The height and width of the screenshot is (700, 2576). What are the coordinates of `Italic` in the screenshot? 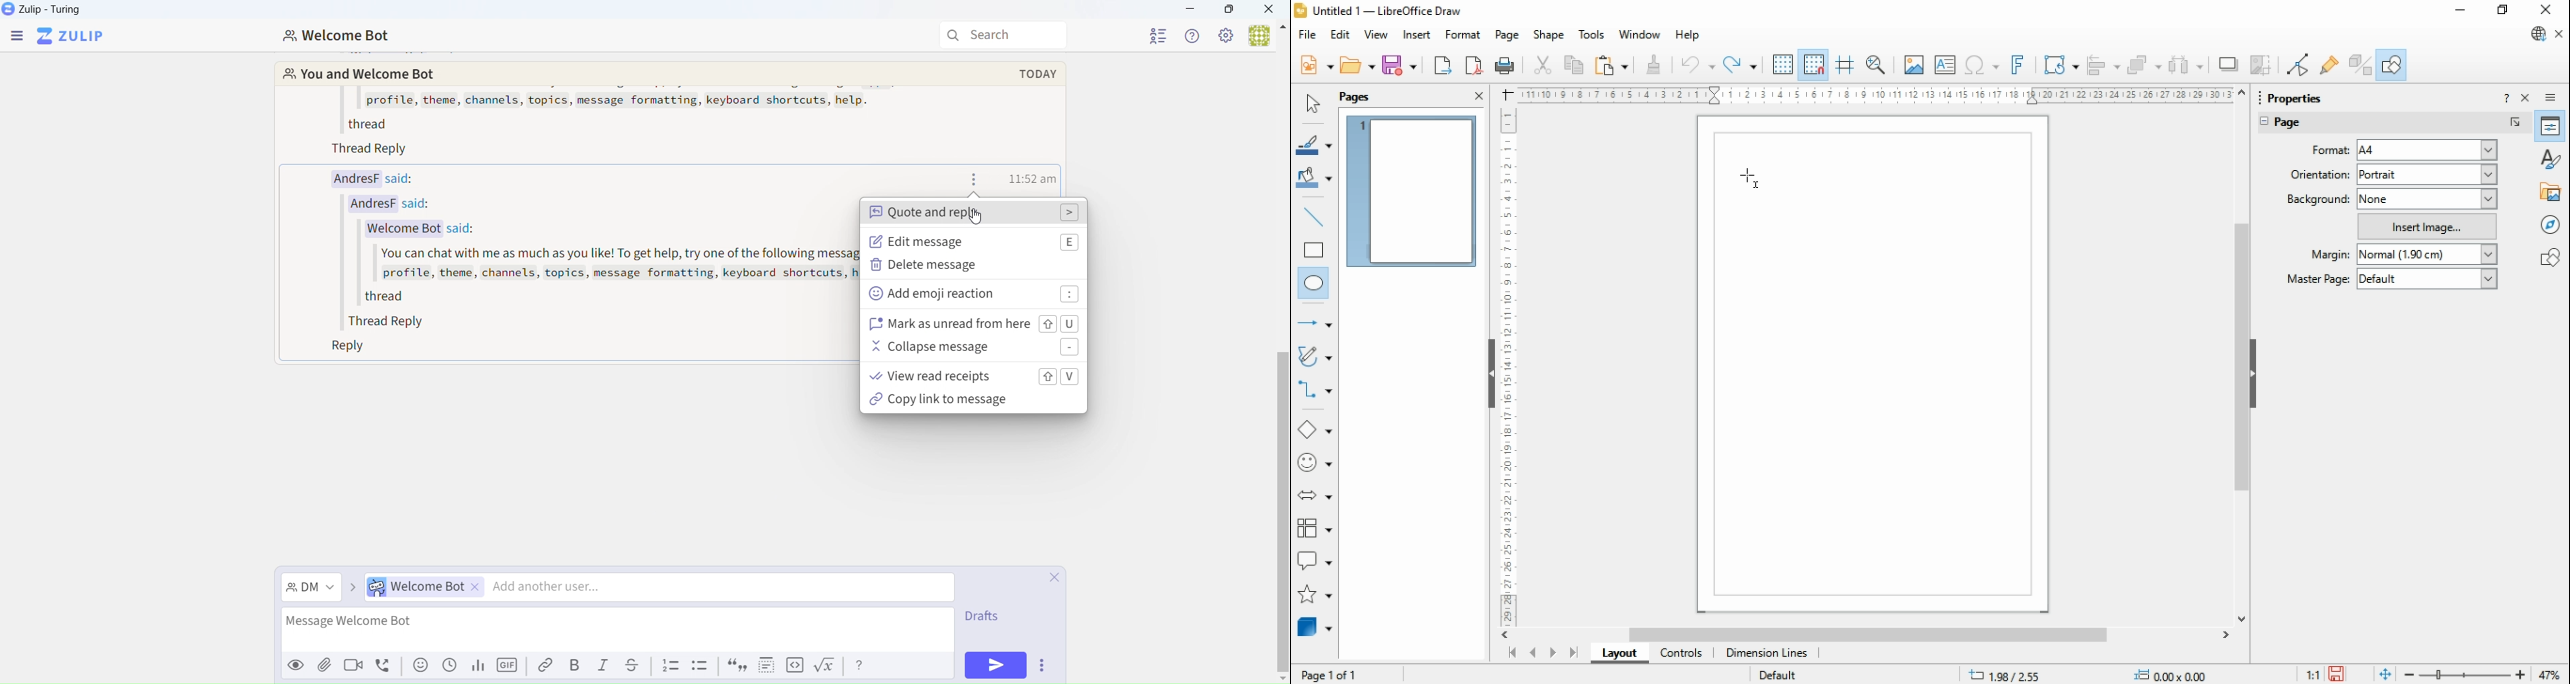 It's located at (605, 665).